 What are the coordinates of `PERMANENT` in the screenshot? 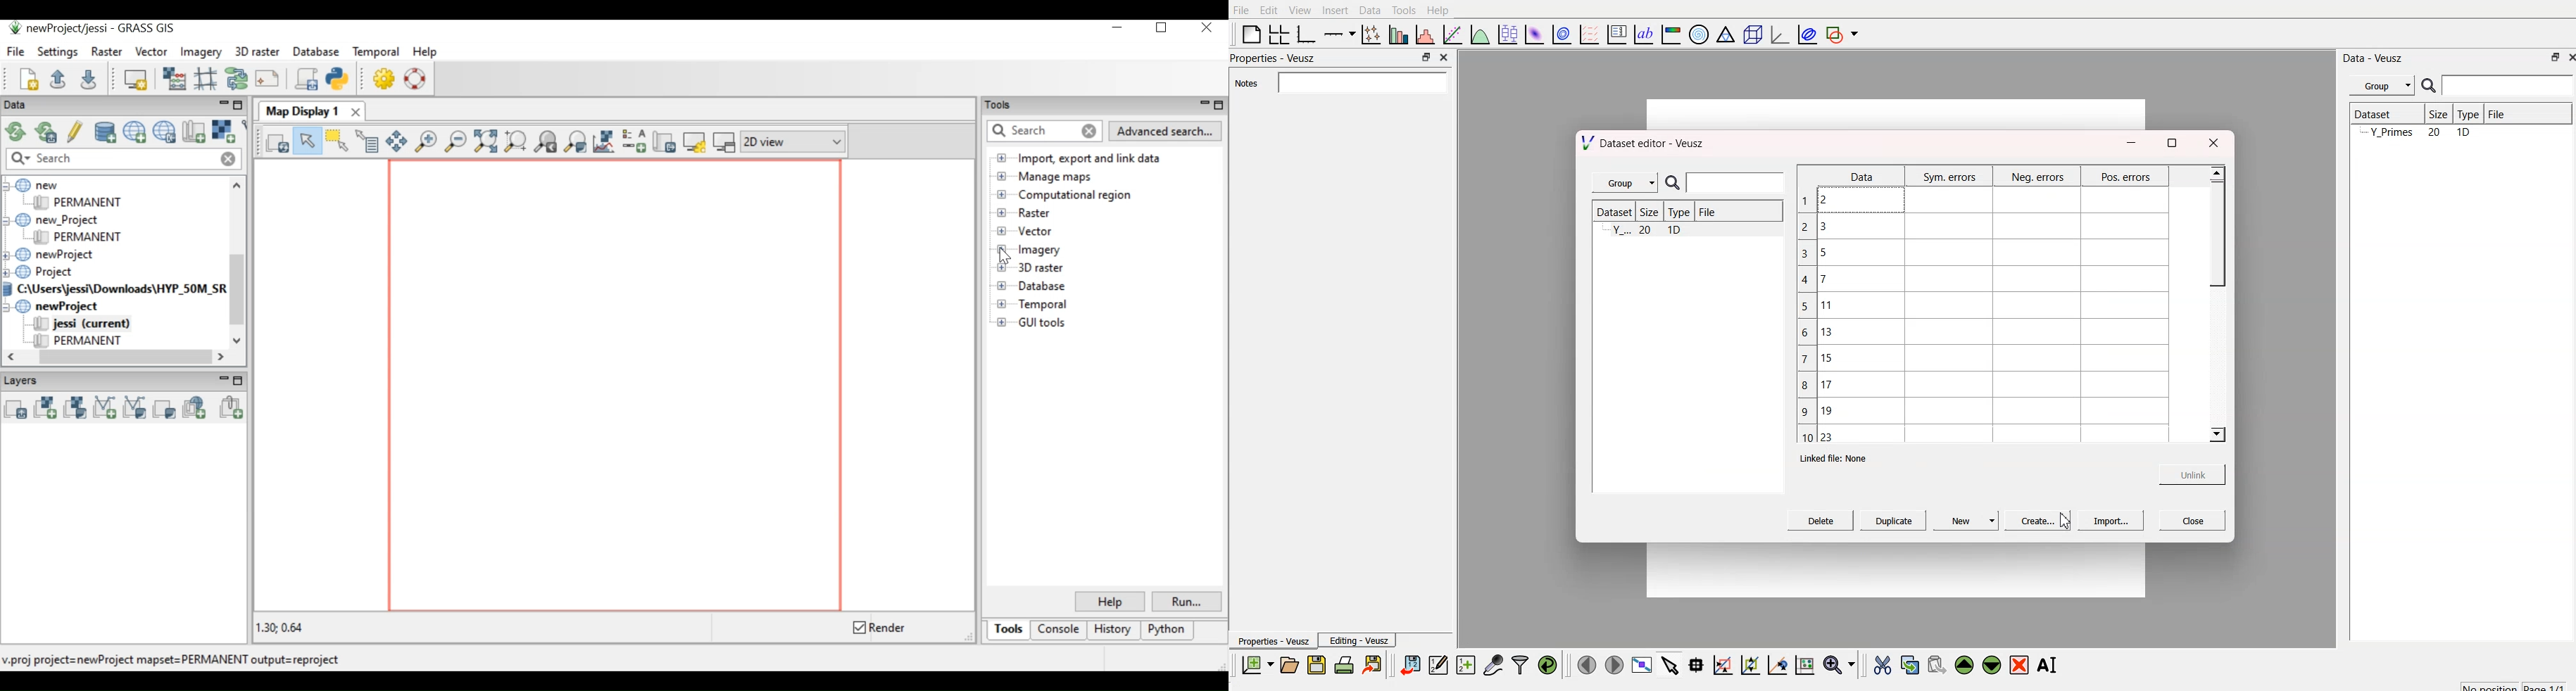 It's located at (92, 235).